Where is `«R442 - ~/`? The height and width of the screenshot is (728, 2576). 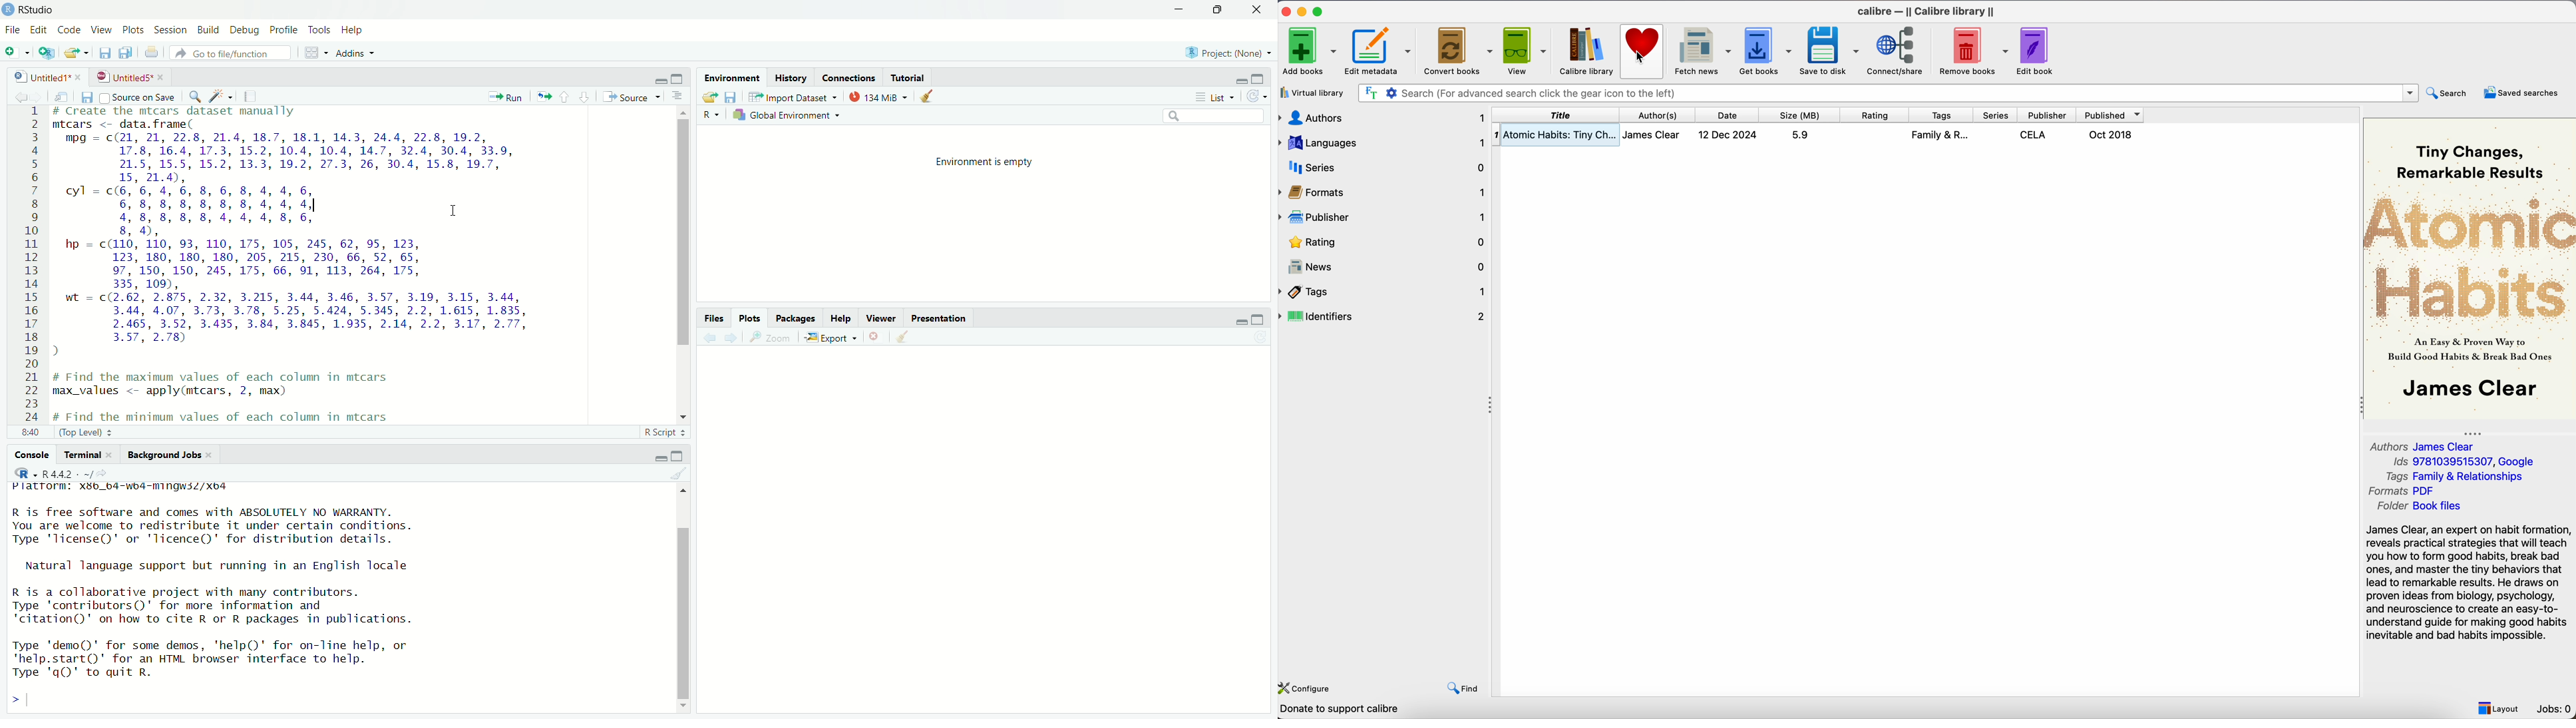
«R442 - ~/ is located at coordinates (59, 473).